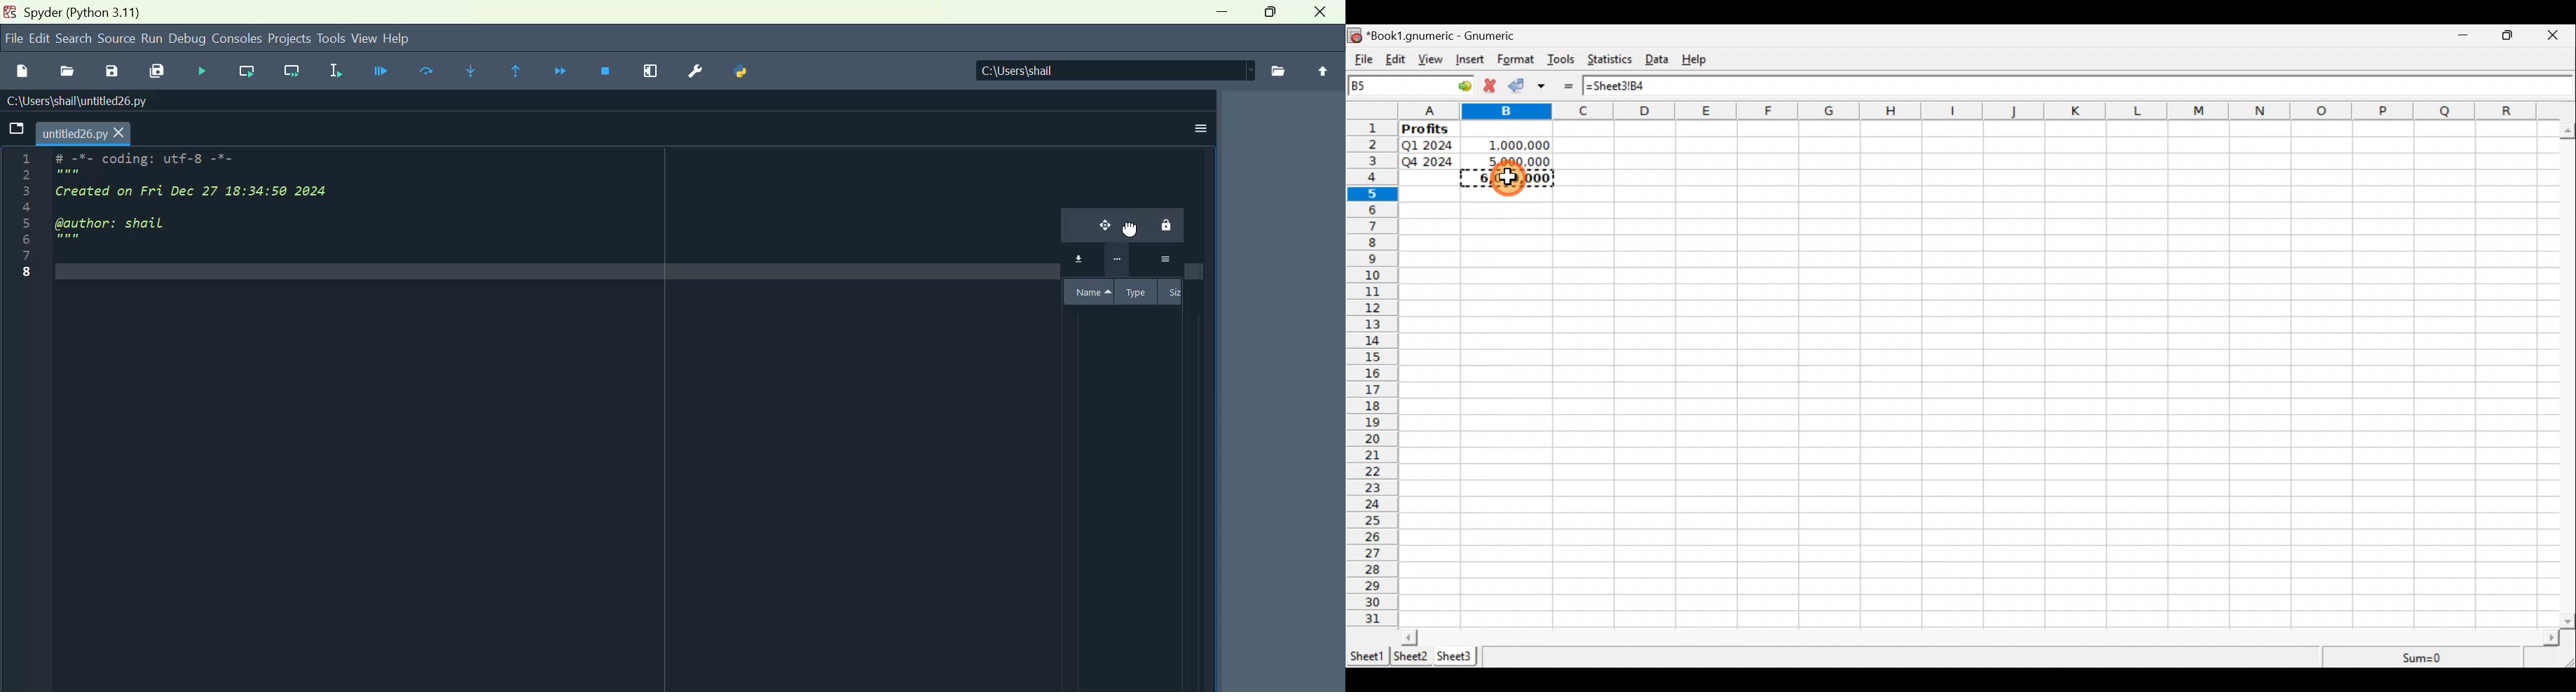 This screenshot has width=2576, height=700. What do you see at coordinates (110, 71) in the screenshot?
I see `Save as` at bounding box center [110, 71].